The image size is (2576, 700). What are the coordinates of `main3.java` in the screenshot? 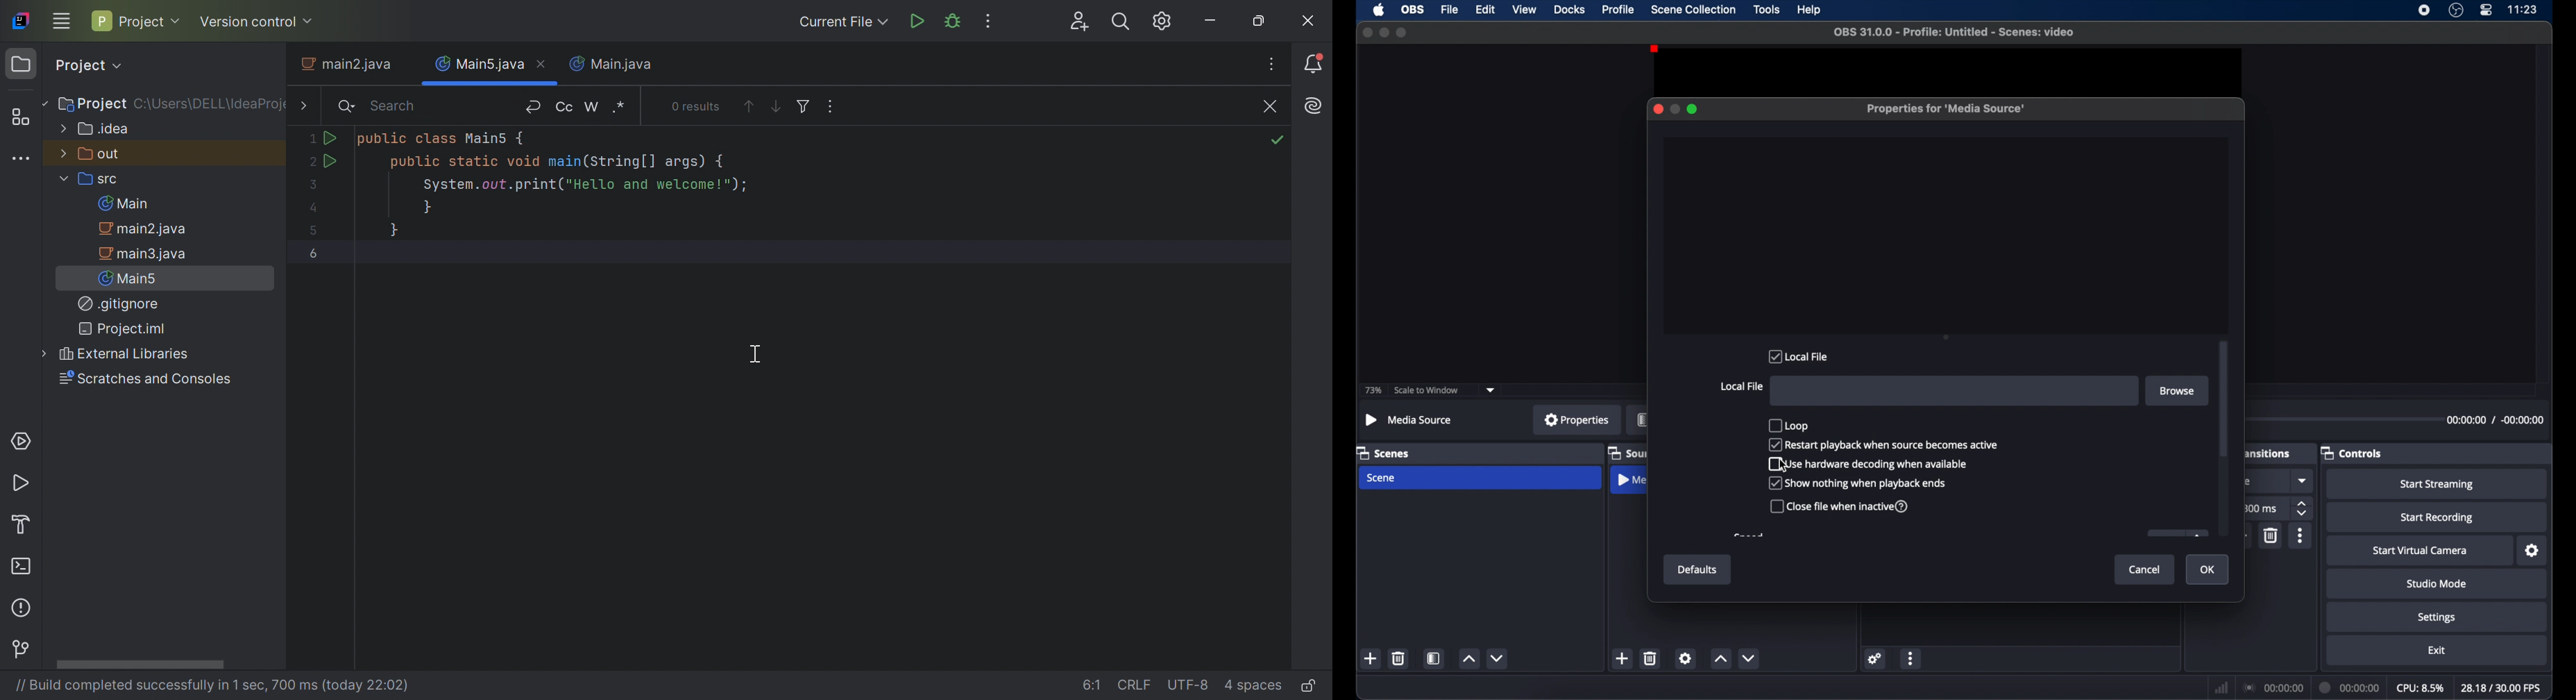 It's located at (145, 253).